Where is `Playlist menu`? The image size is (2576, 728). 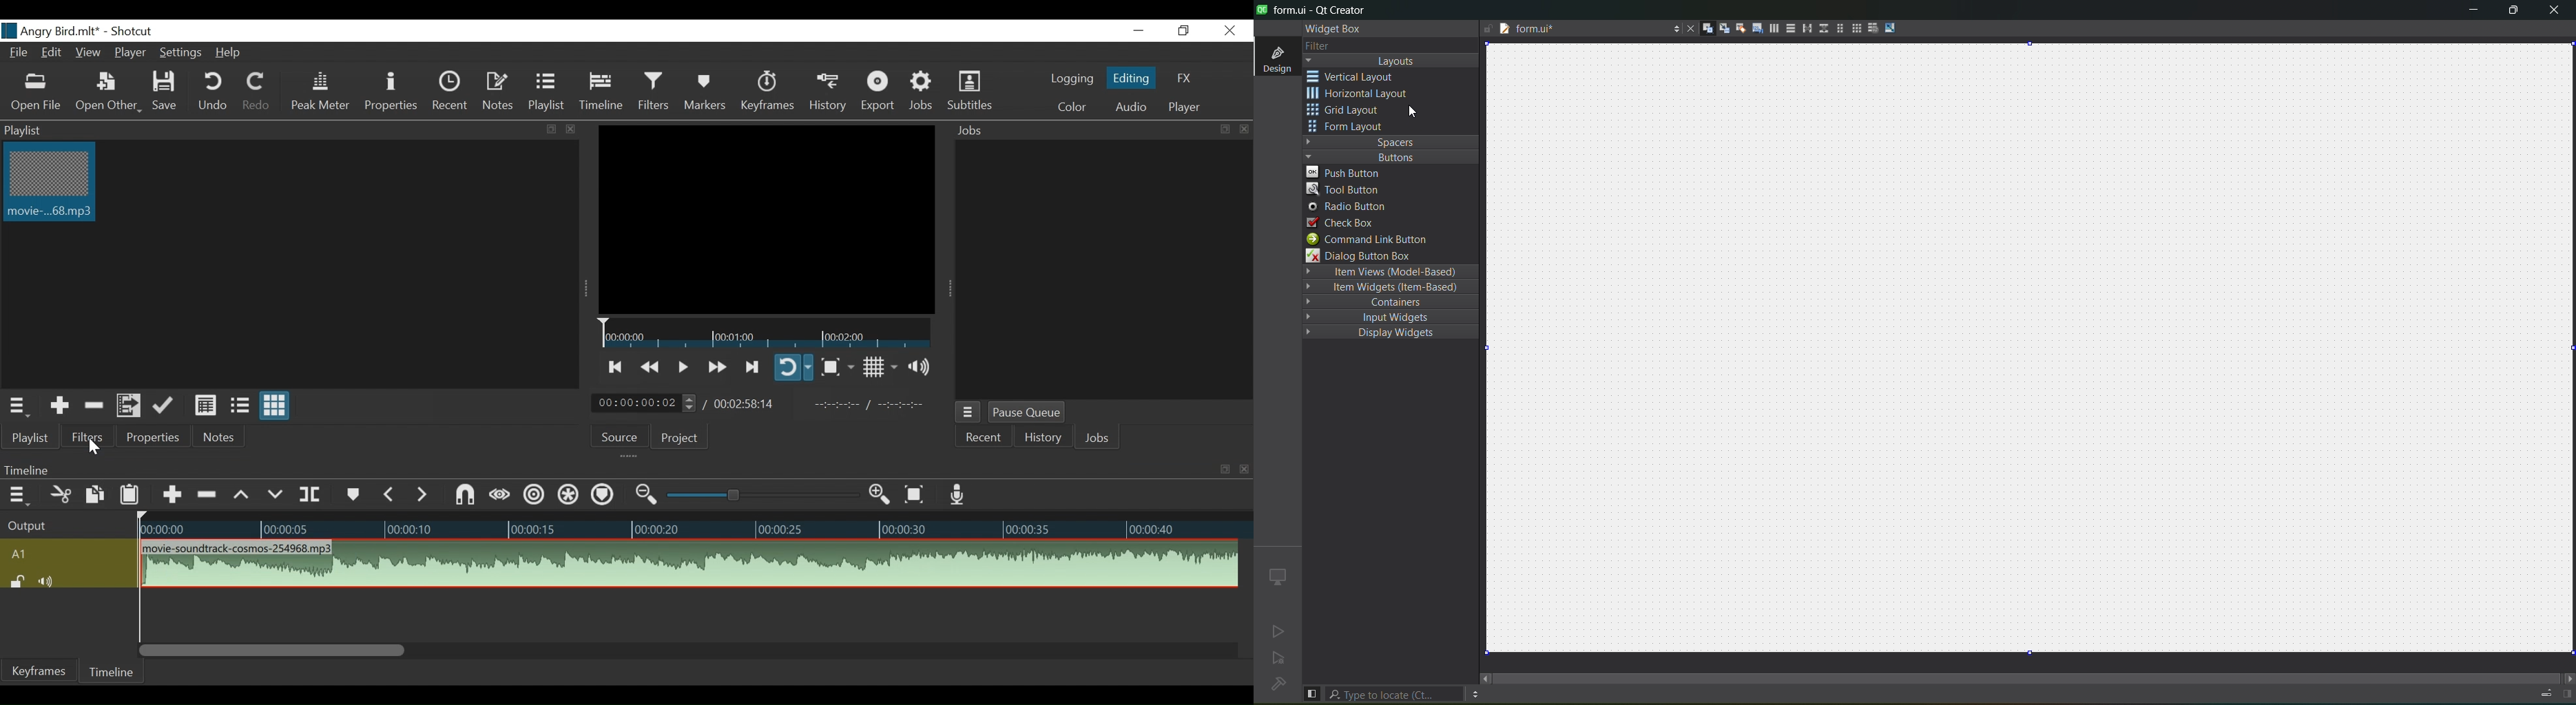
Playlist menu is located at coordinates (23, 405).